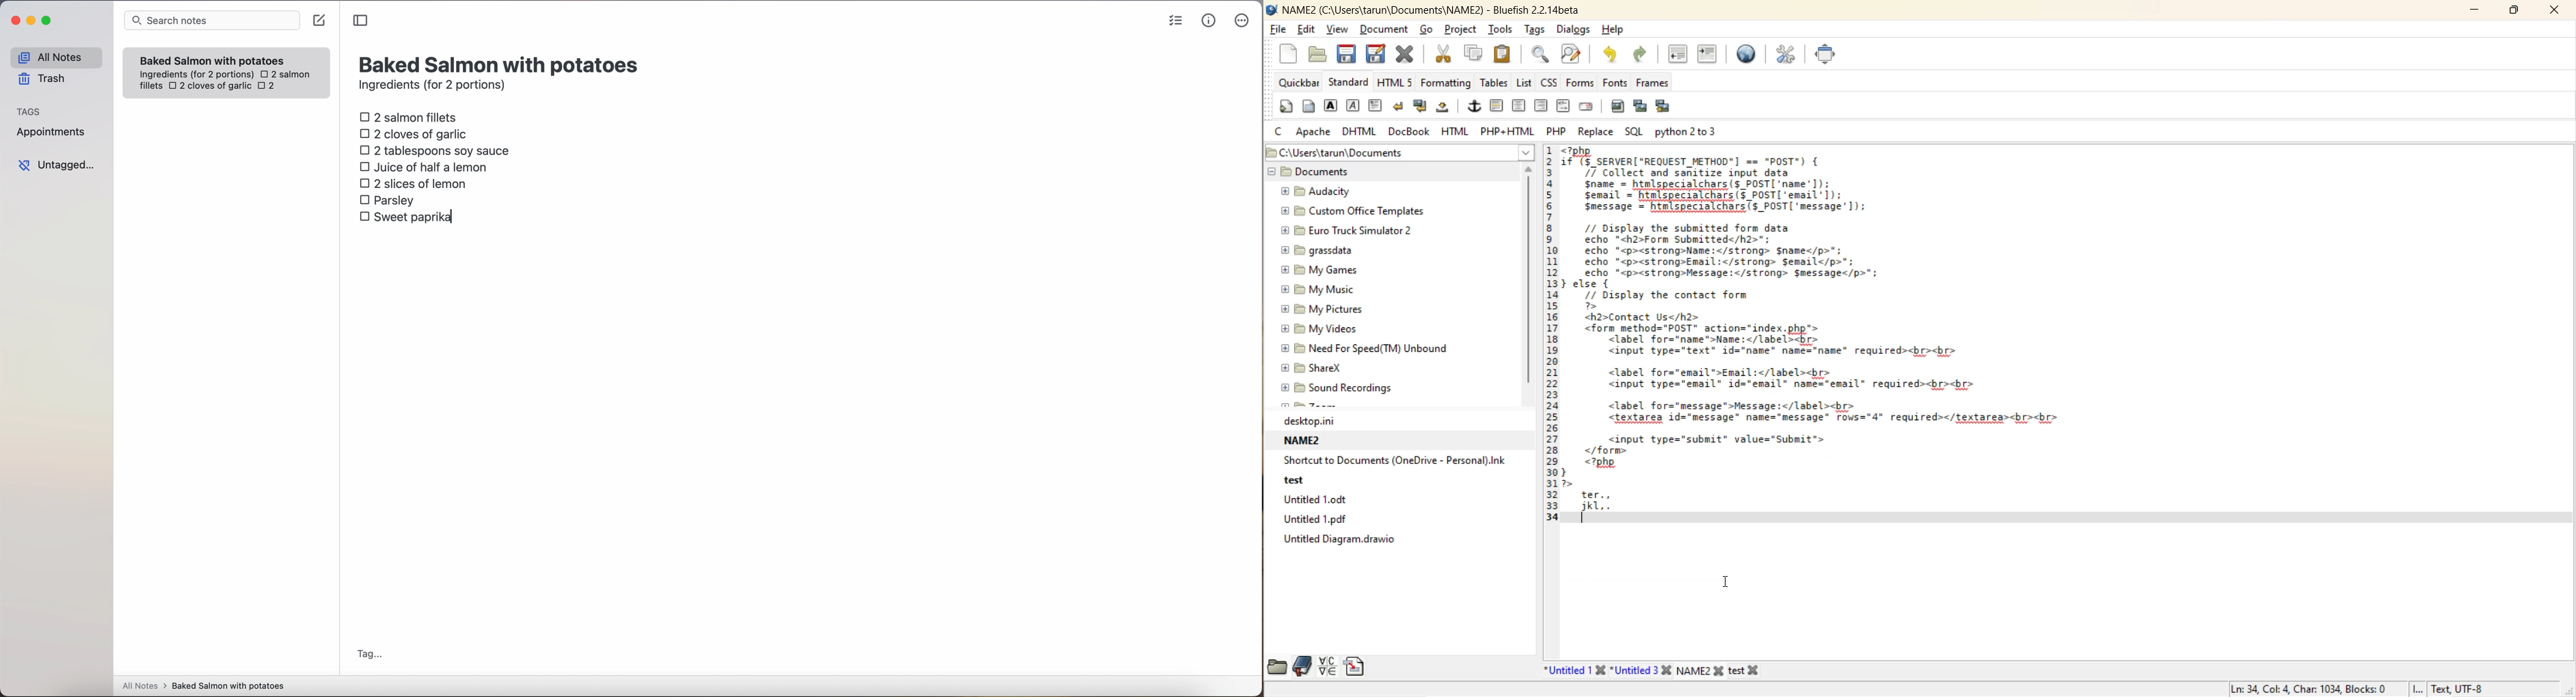 The width and height of the screenshot is (2576, 700). I want to click on break and clear, so click(1423, 108).